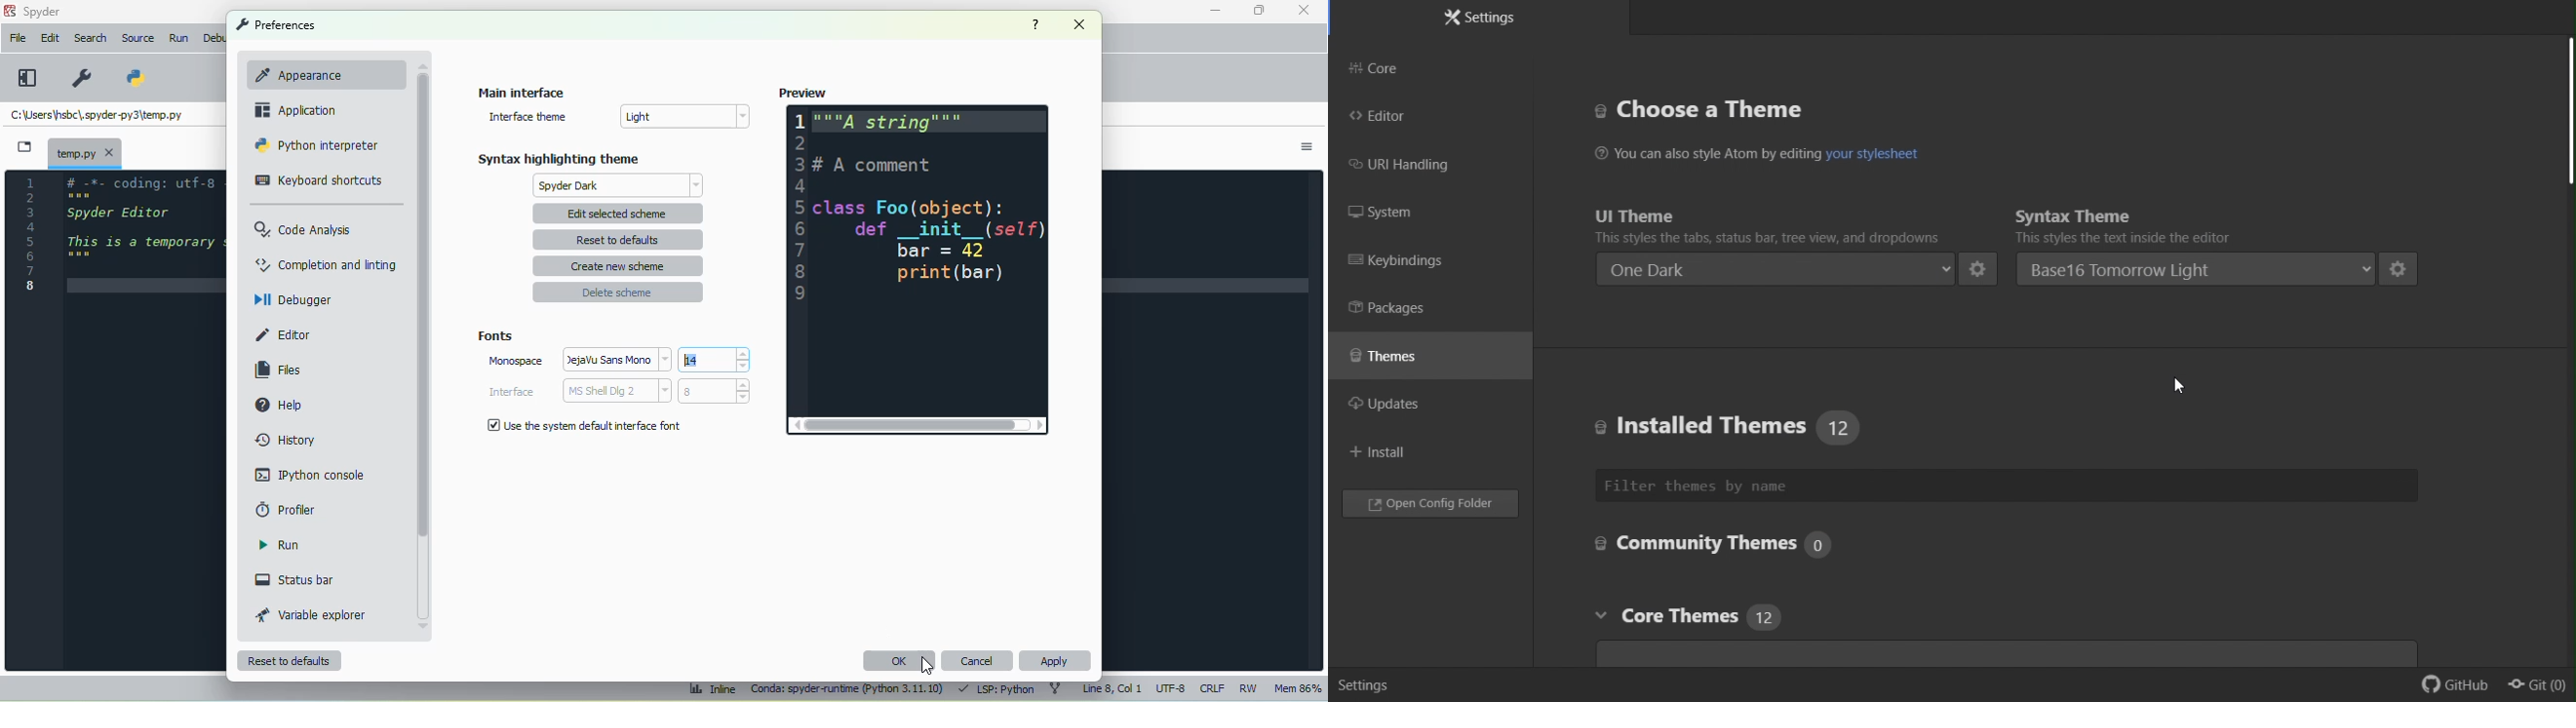 Image resolution: width=2576 pixels, height=728 pixels. Describe the element at coordinates (288, 440) in the screenshot. I see `history` at that location.